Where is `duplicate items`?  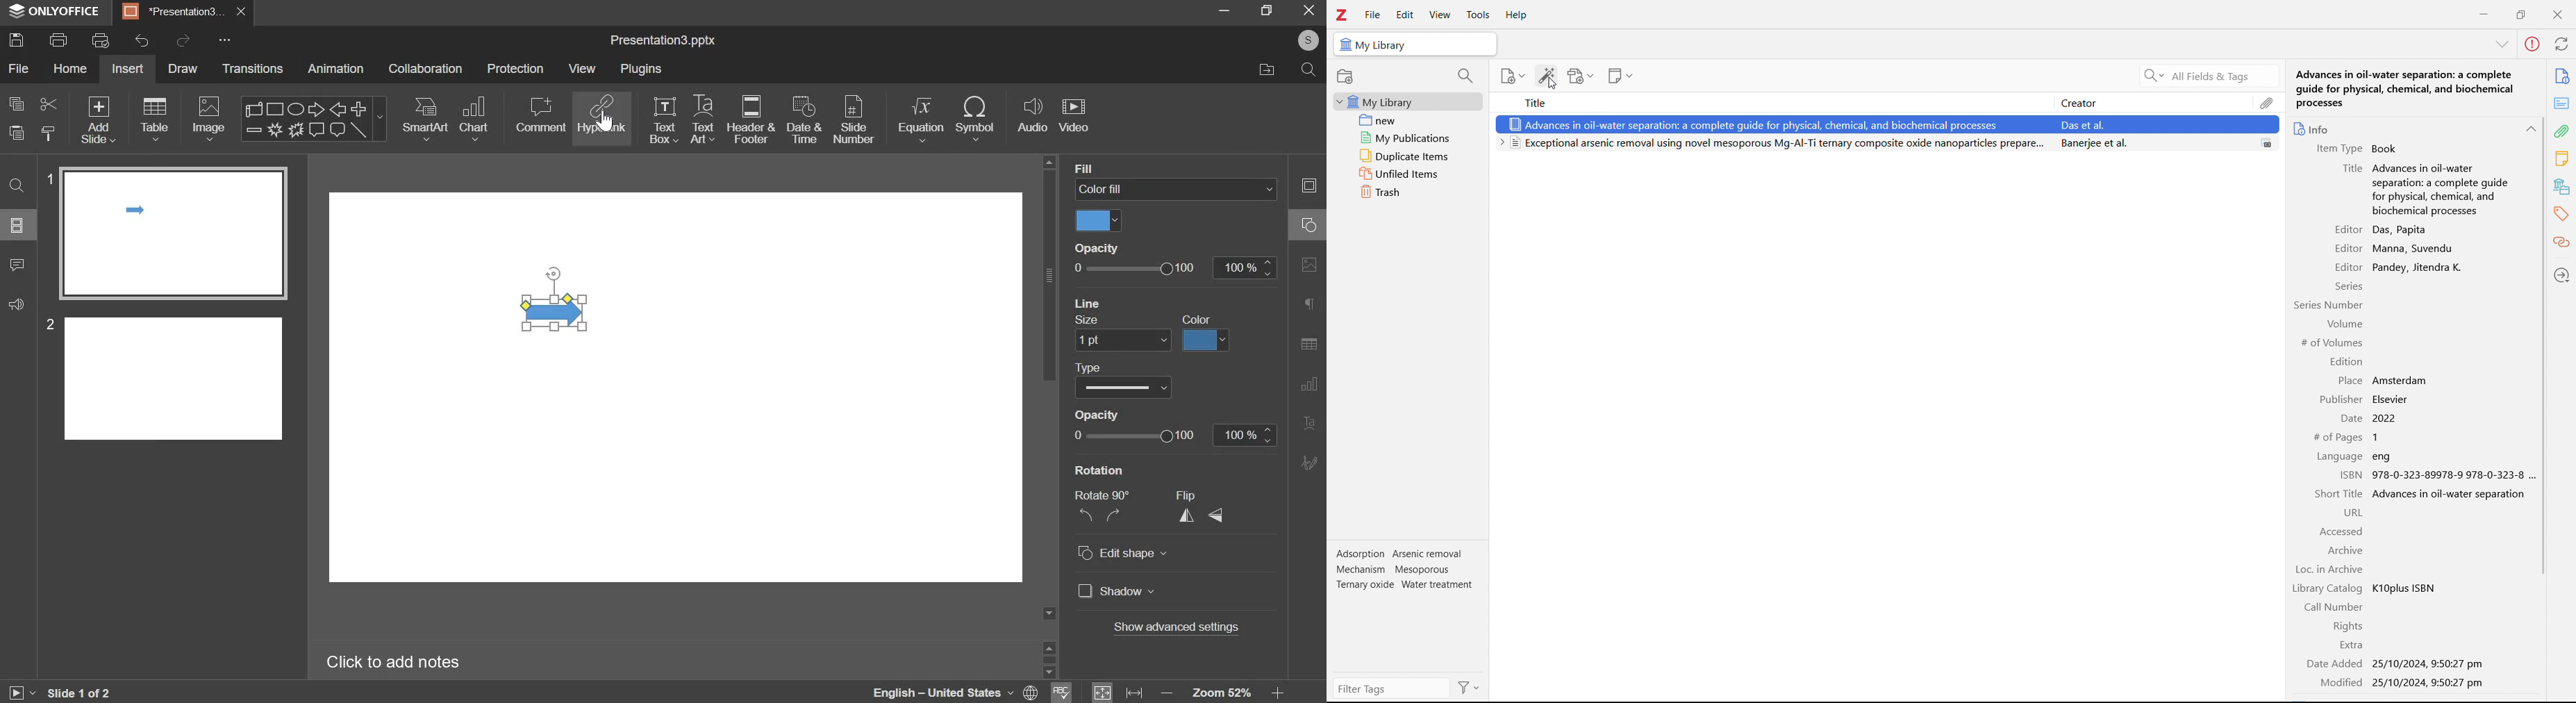 duplicate items is located at coordinates (1409, 156).